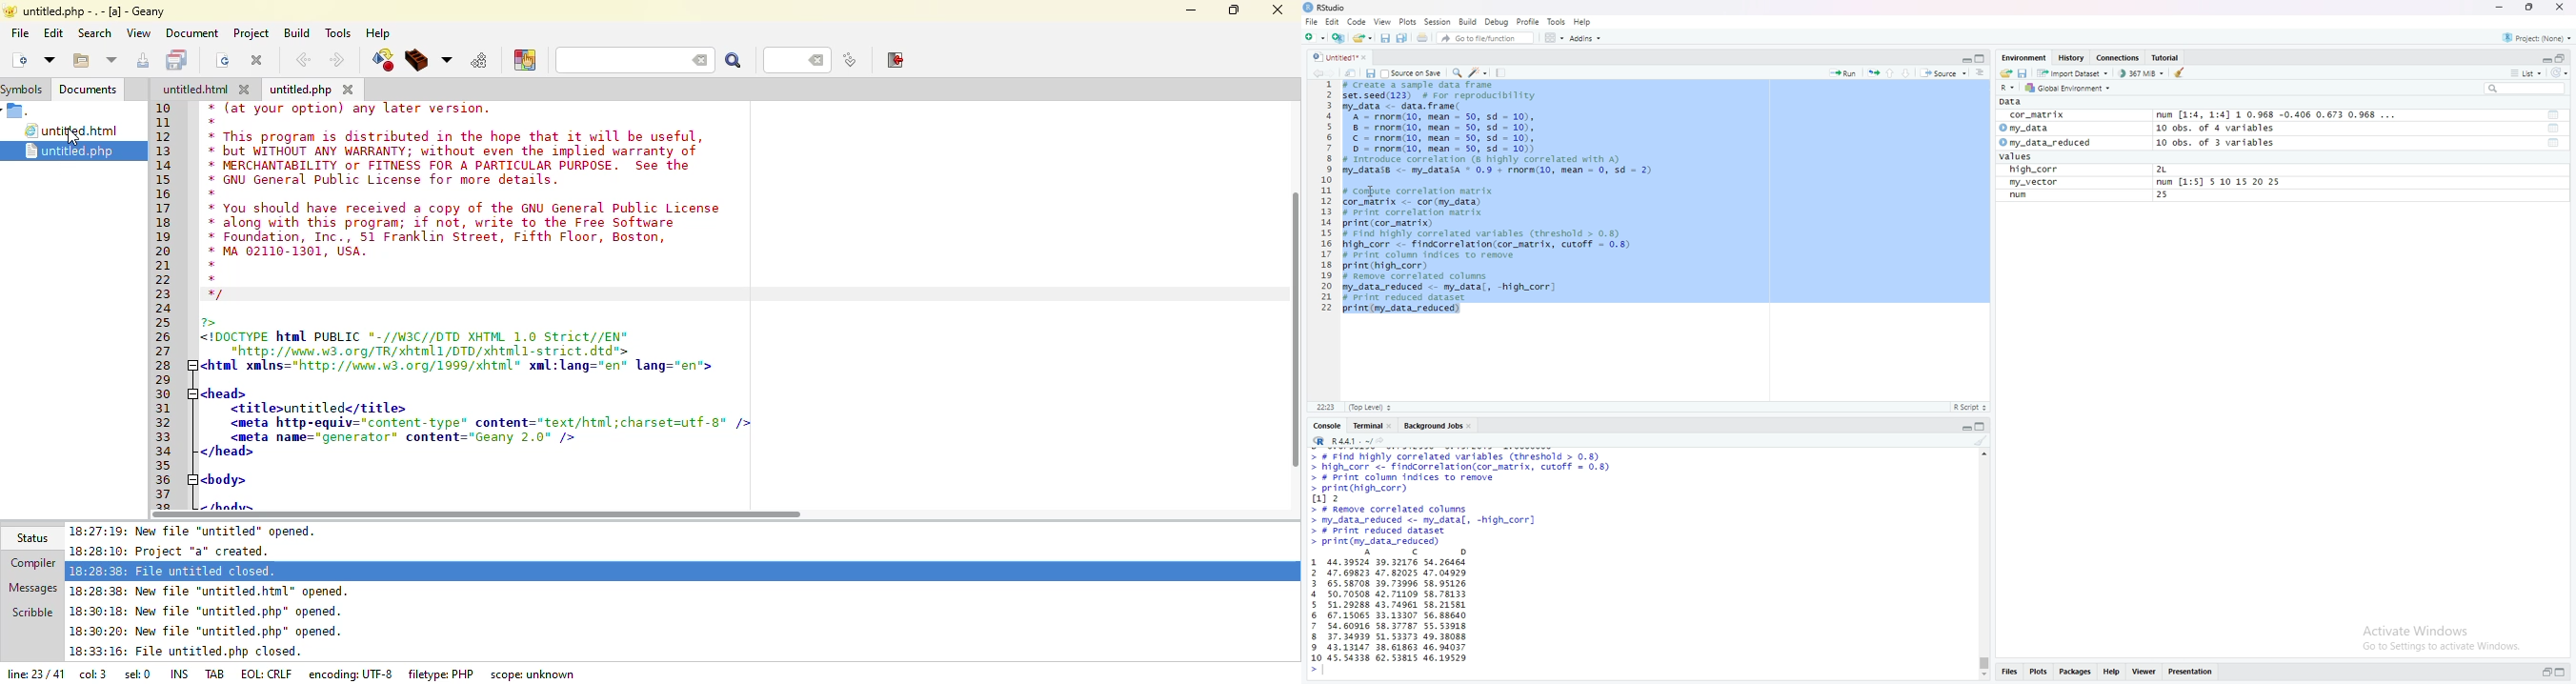 The width and height of the screenshot is (2576, 700). I want to click on Tools, so click(1558, 21).